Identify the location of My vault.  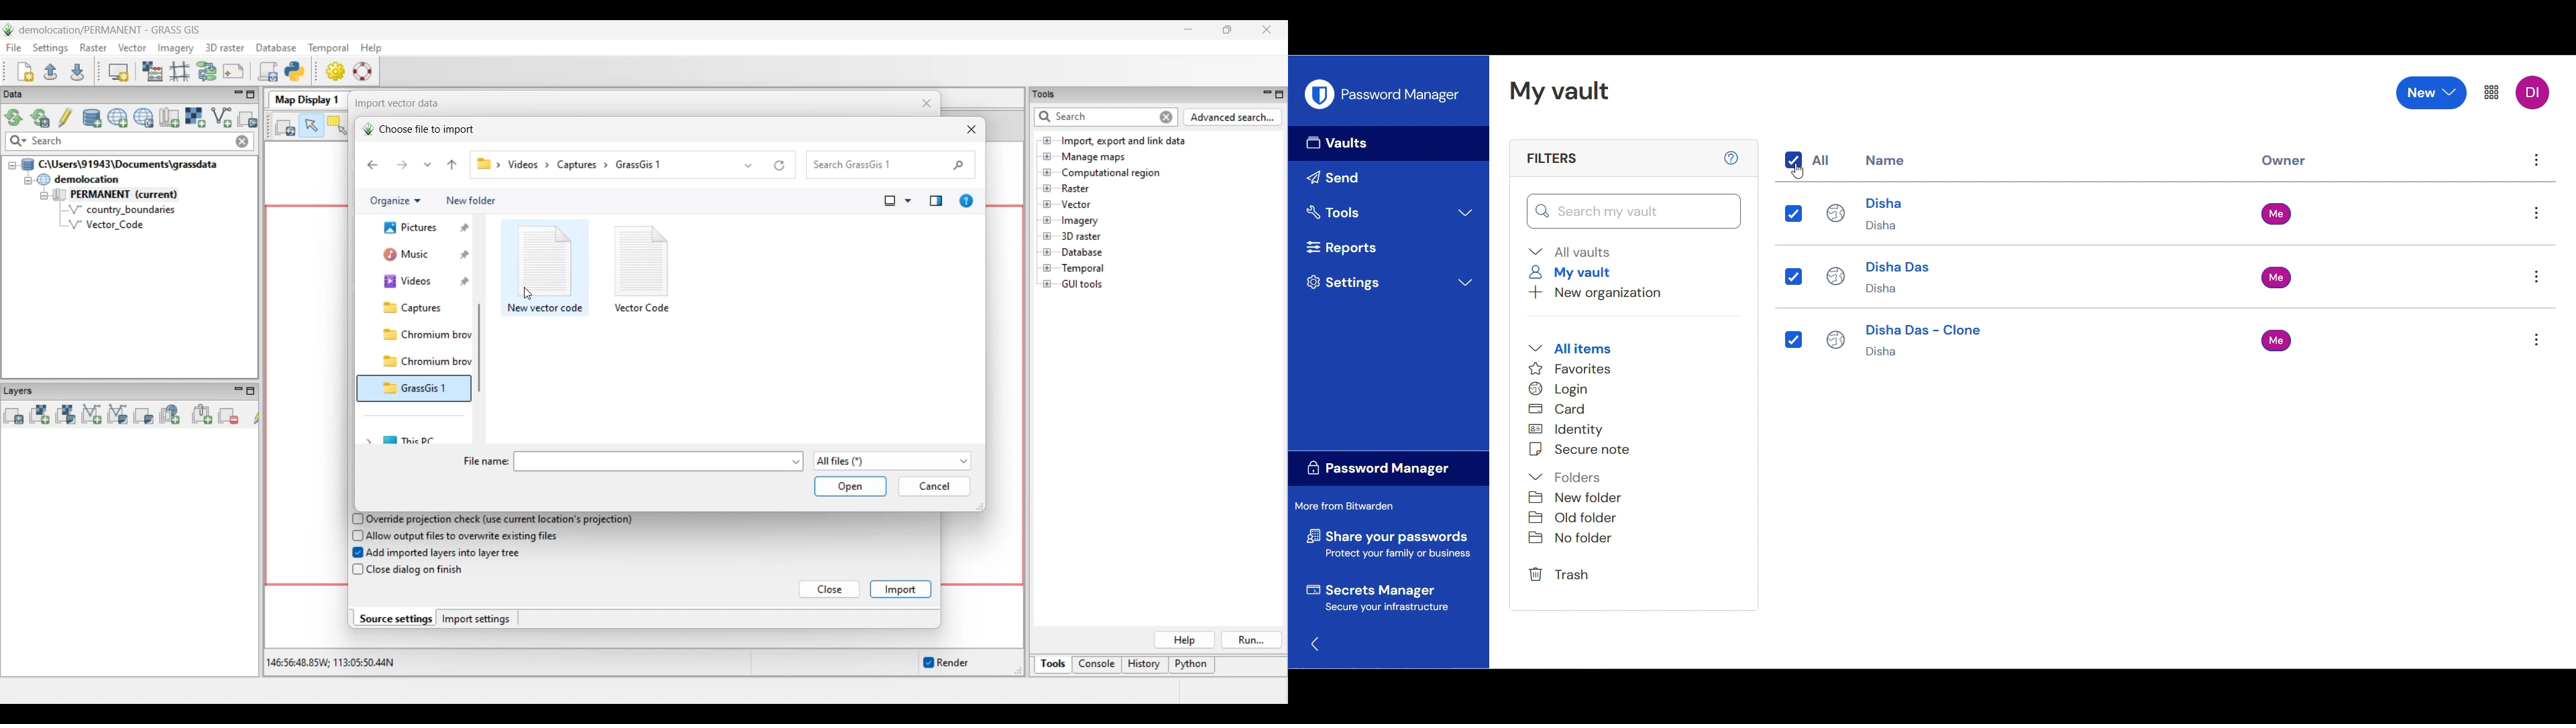
(1574, 272).